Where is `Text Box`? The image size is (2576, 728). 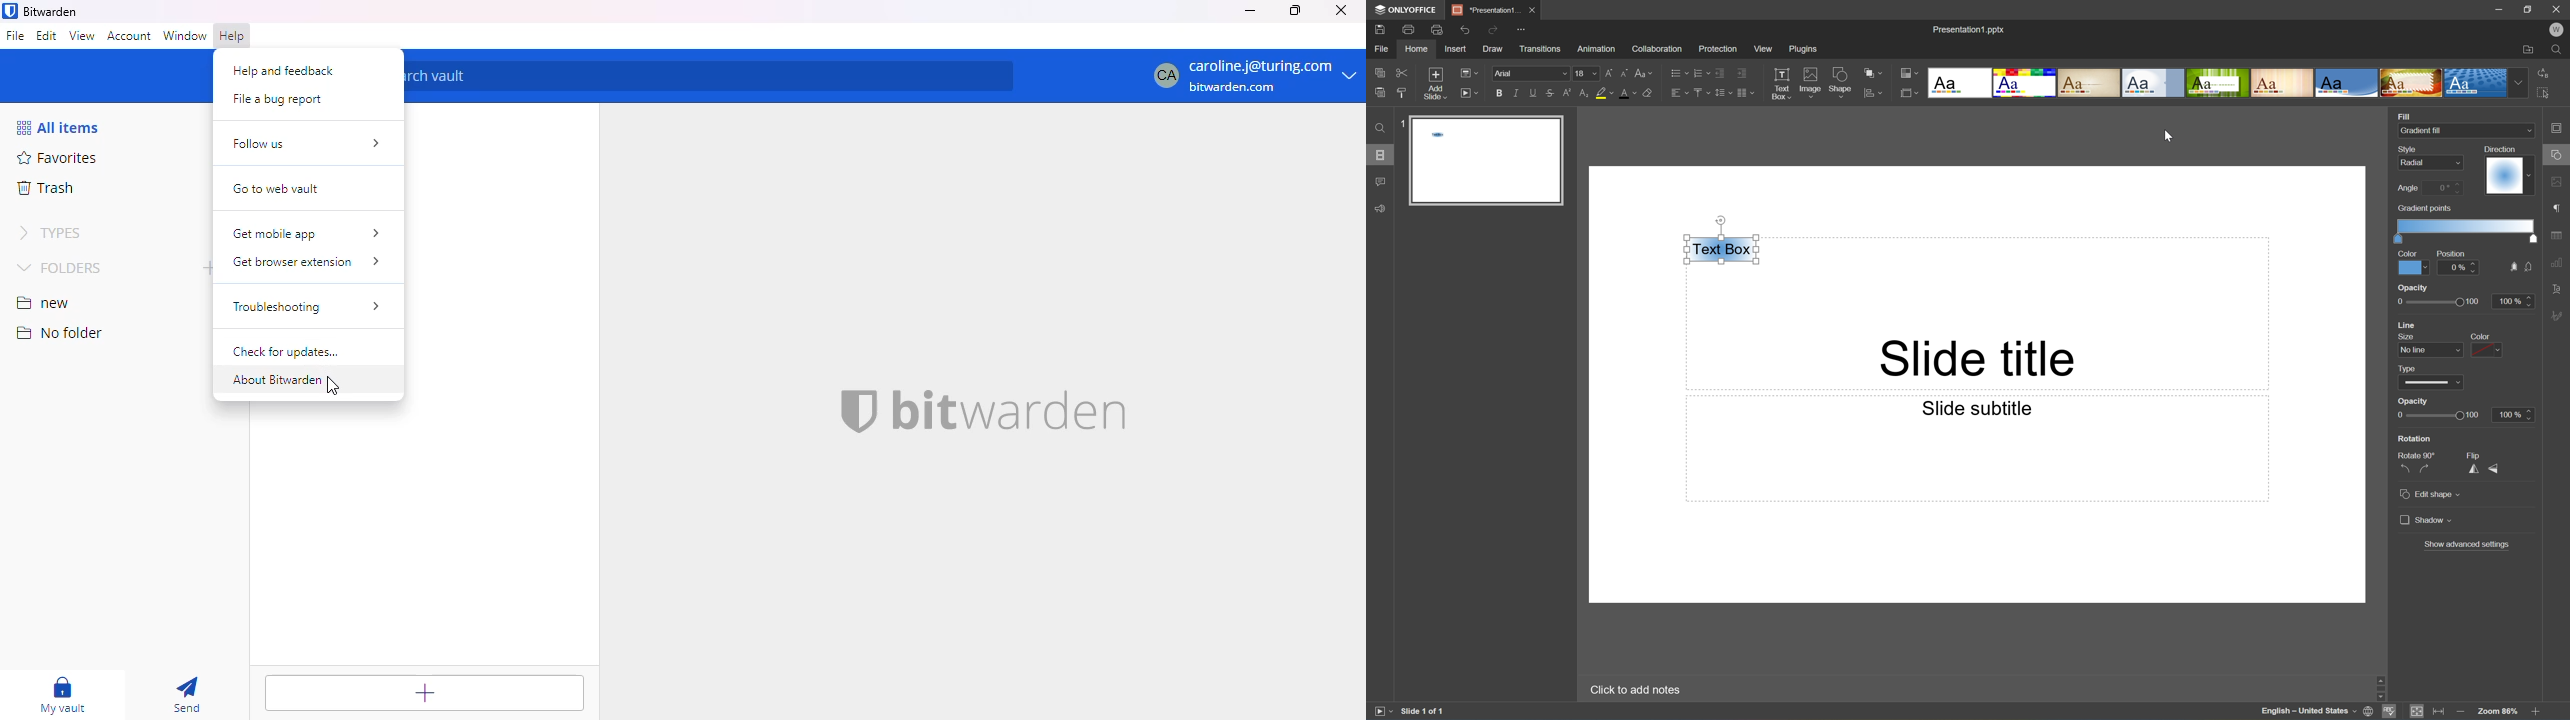 Text Box is located at coordinates (1724, 249).